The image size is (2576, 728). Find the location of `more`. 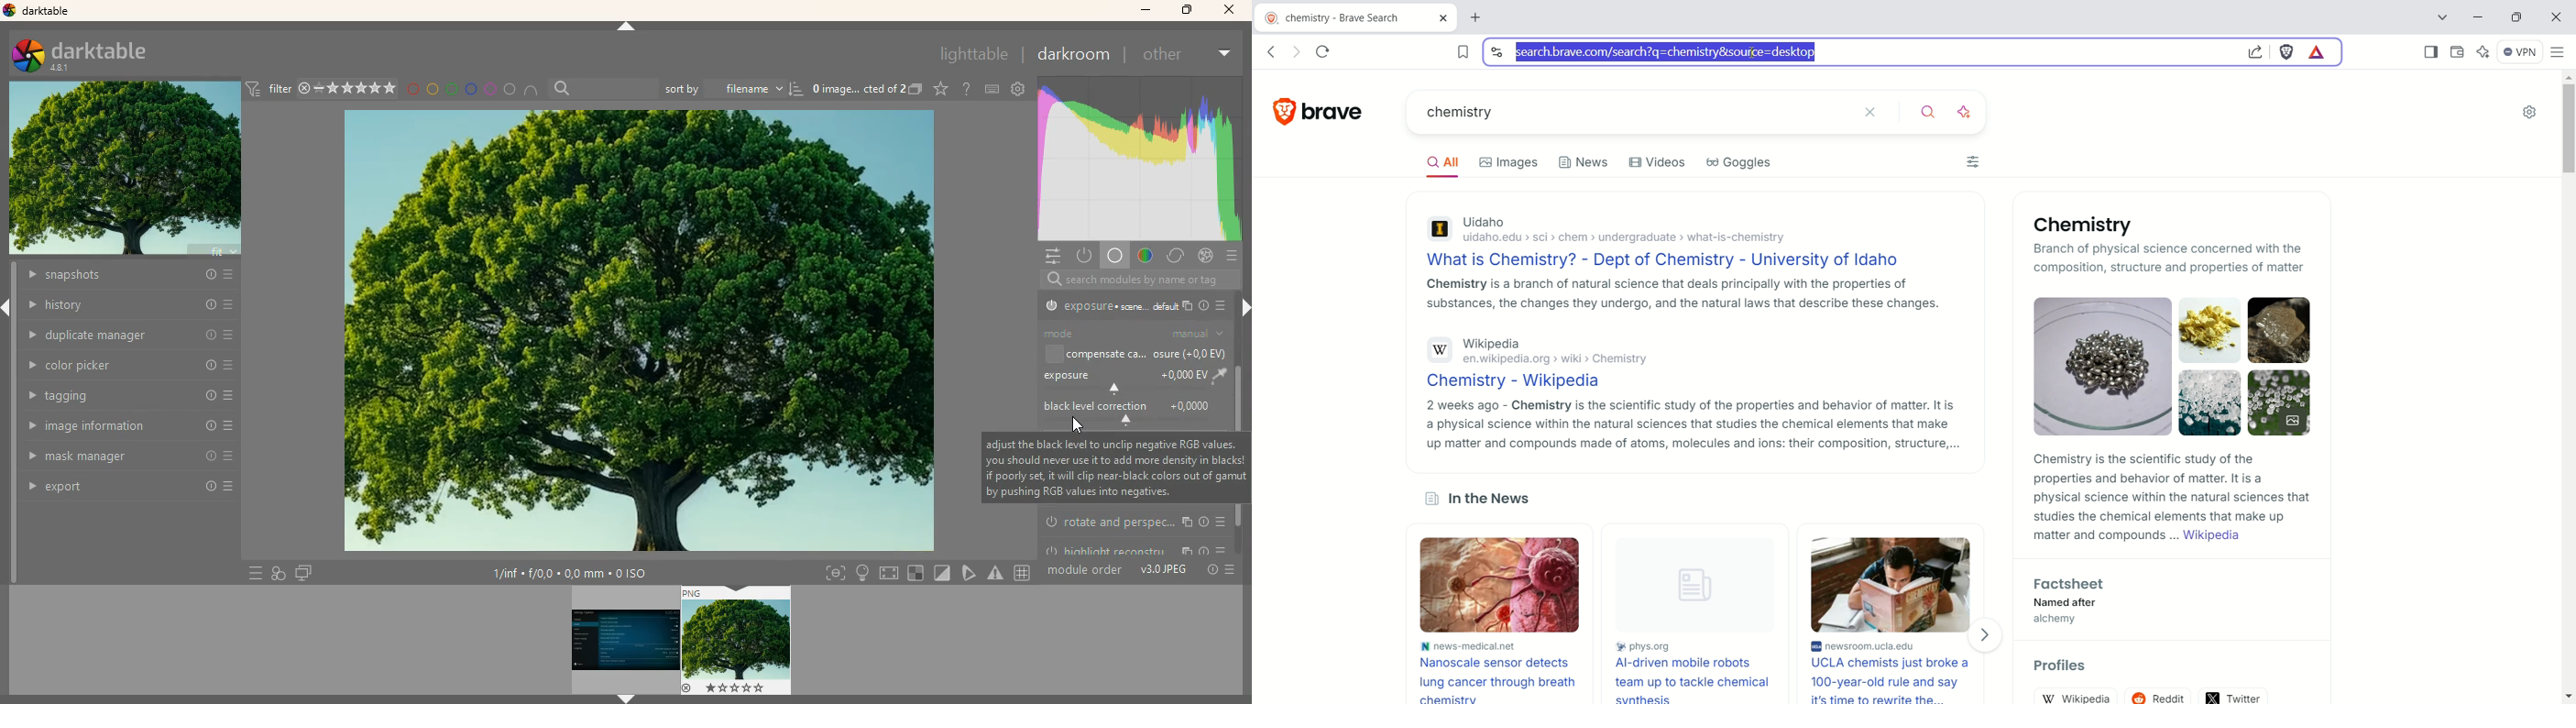

more is located at coordinates (1228, 54).